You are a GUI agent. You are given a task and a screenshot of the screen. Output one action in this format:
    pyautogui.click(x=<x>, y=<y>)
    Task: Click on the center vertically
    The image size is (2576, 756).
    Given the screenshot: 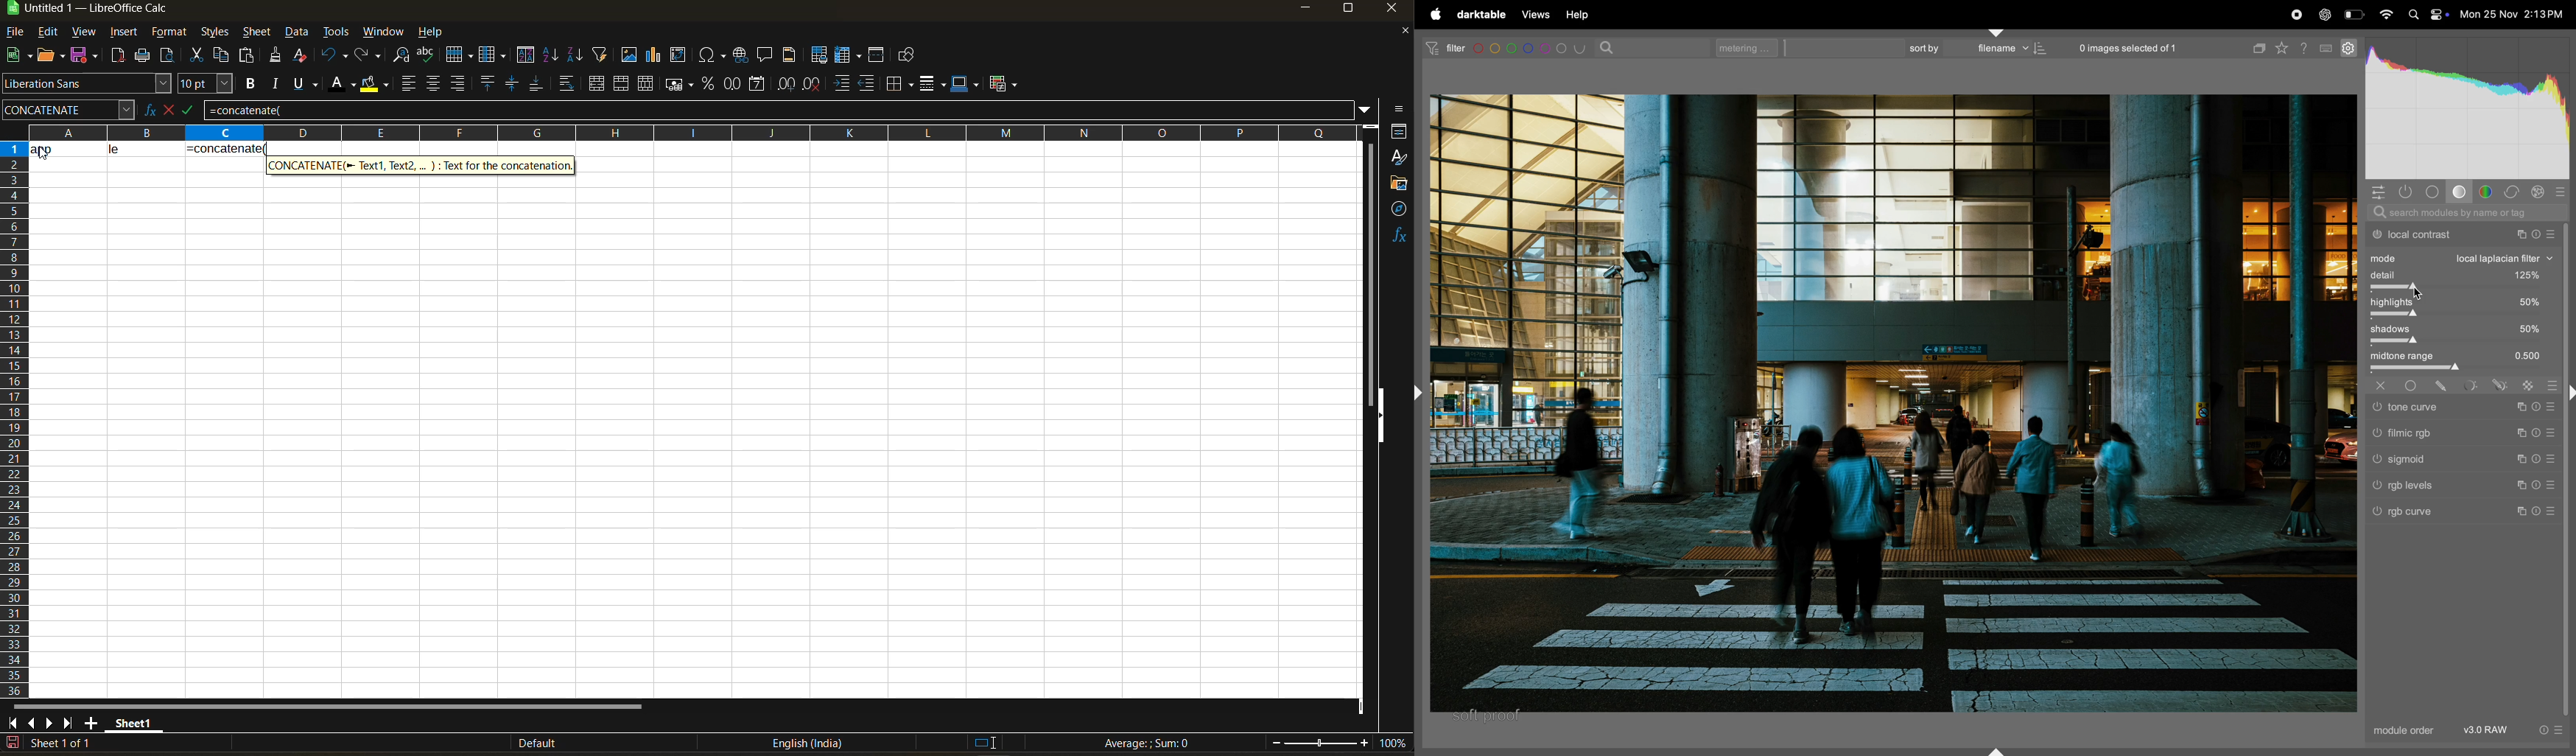 What is the action you would take?
    pyautogui.click(x=512, y=84)
    